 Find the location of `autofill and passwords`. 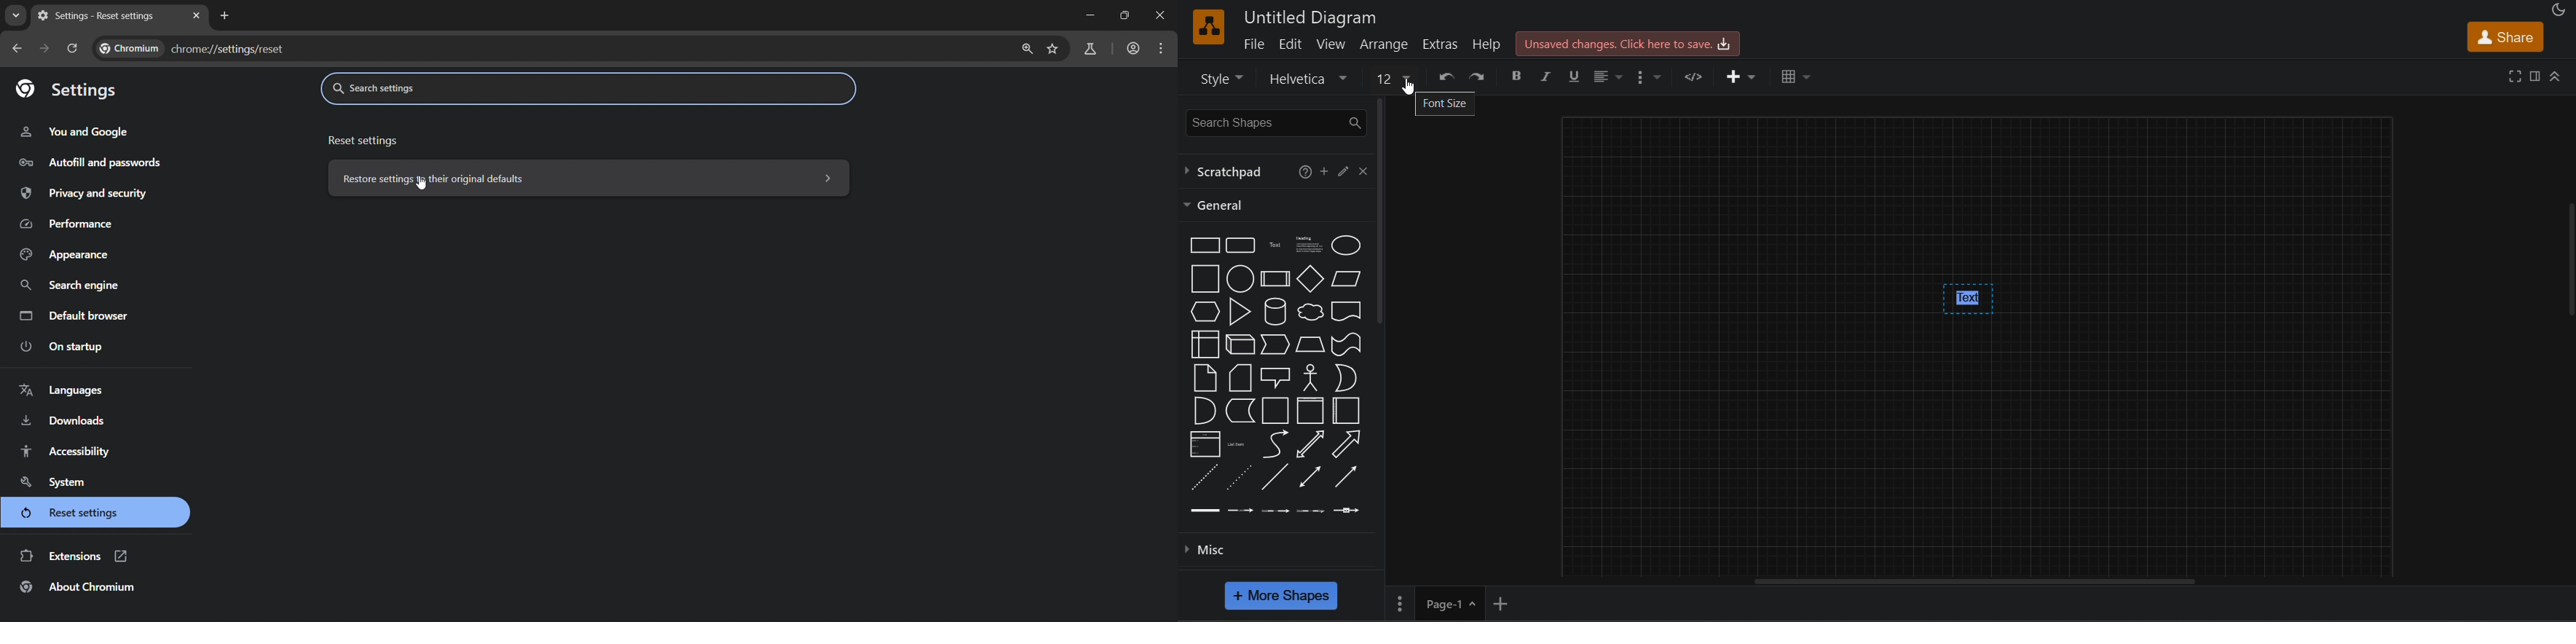

autofill and passwords is located at coordinates (104, 161).